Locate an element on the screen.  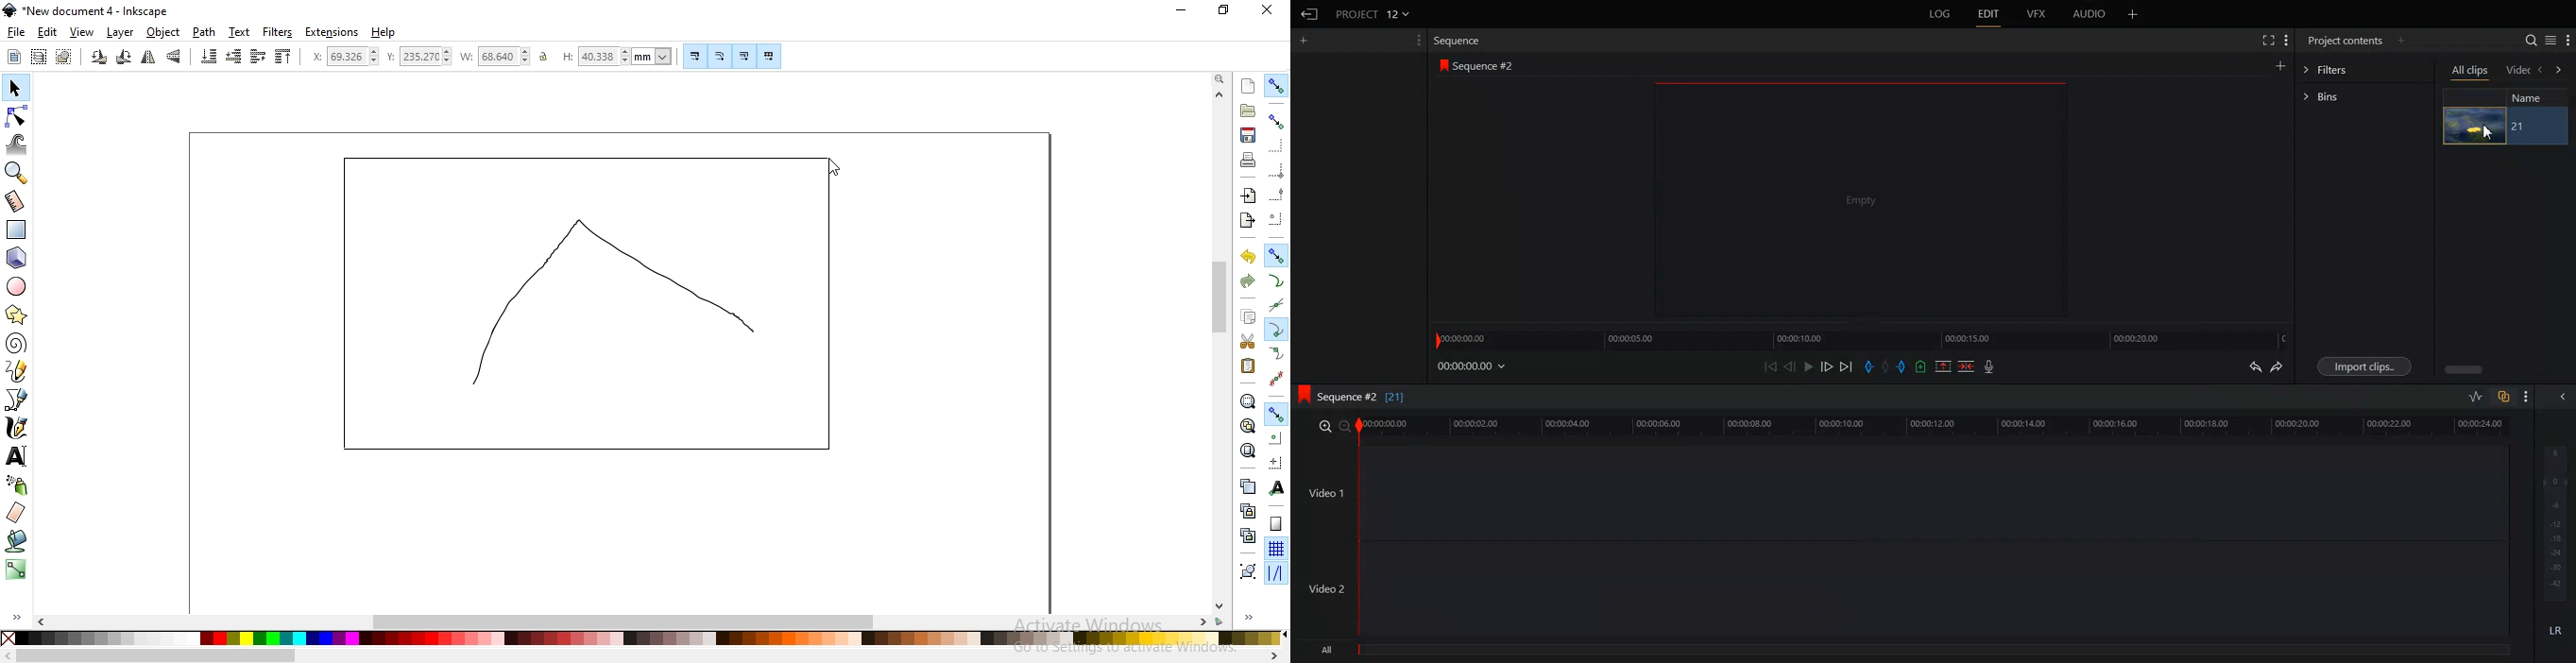
Video 2 is located at coordinates (1933, 589).